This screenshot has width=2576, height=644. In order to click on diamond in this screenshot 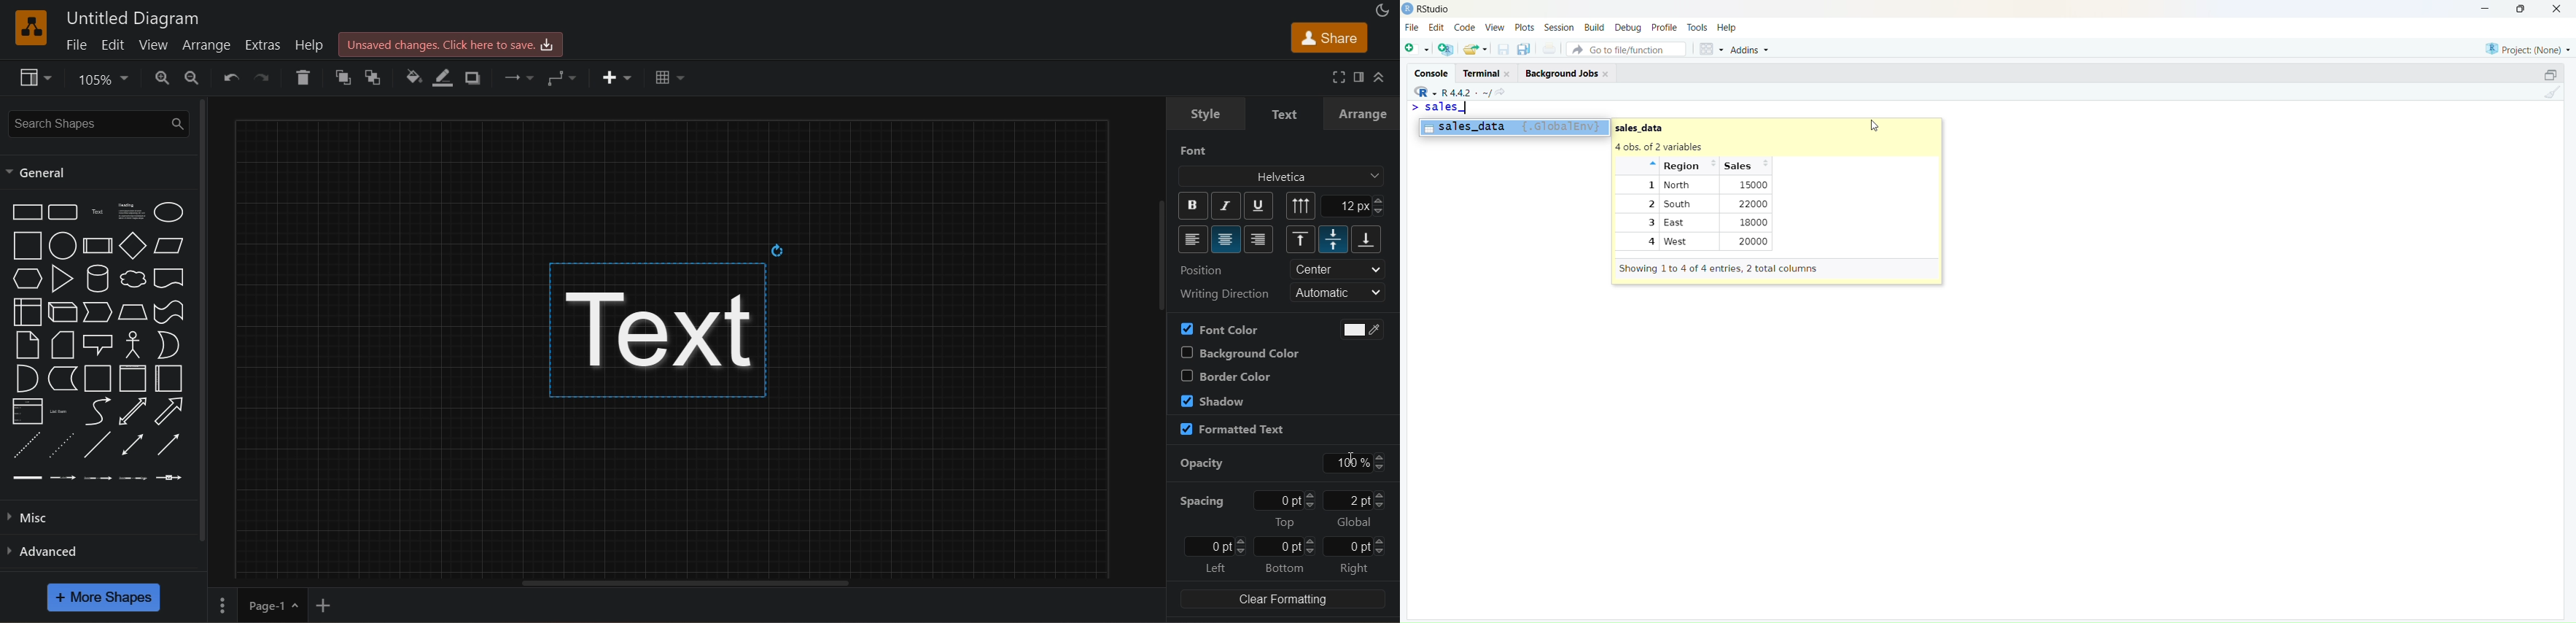, I will do `click(133, 246)`.